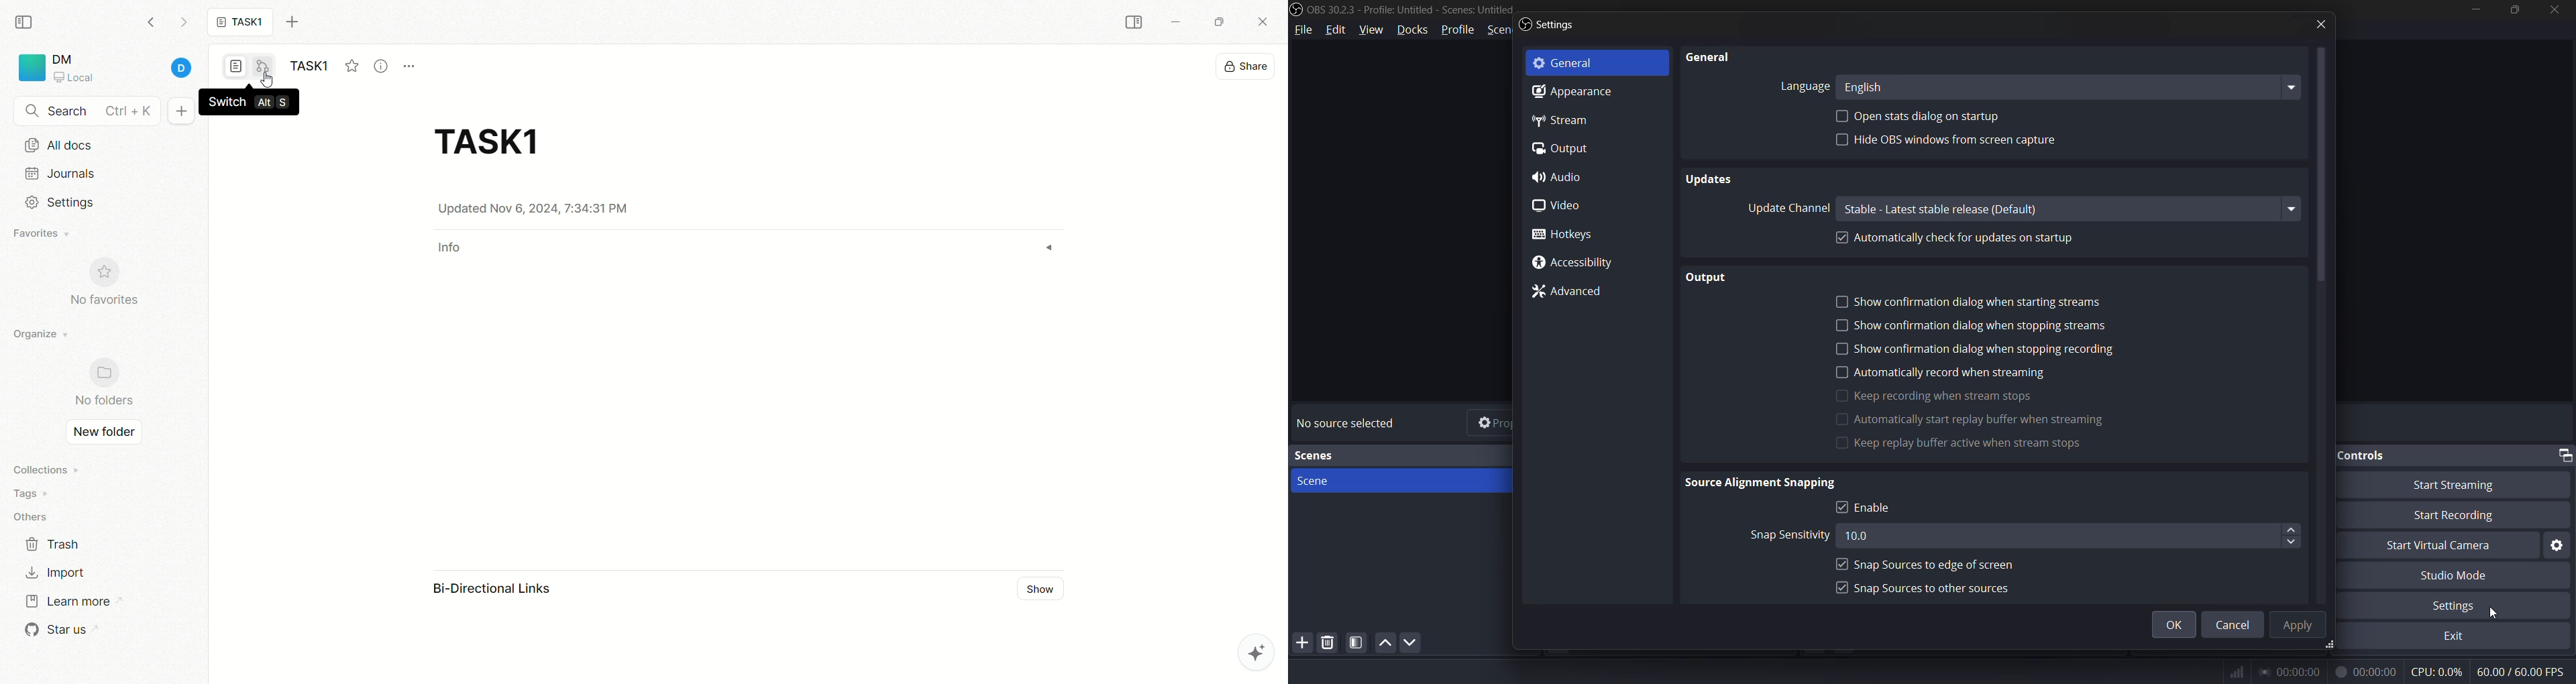 The height and width of the screenshot is (700, 2576). What do you see at coordinates (1556, 26) in the screenshot?
I see `settings` at bounding box center [1556, 26].